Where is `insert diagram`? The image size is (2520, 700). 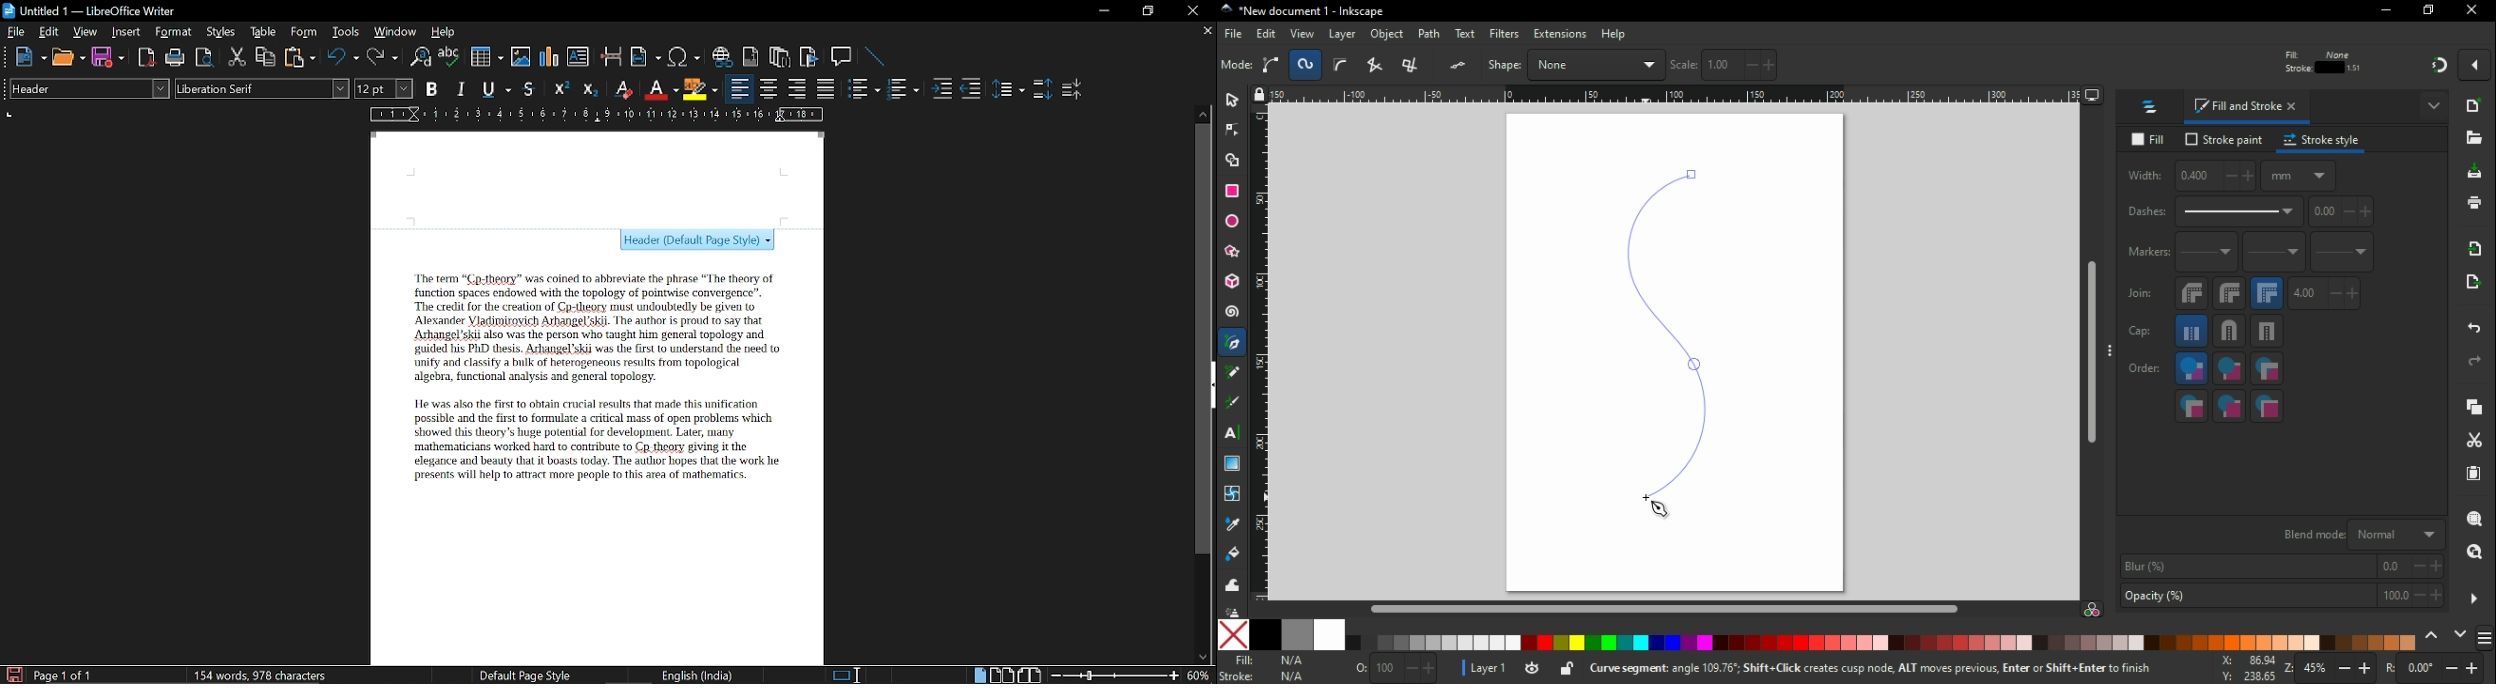 insert diagram is located at coordinates (549, 57).